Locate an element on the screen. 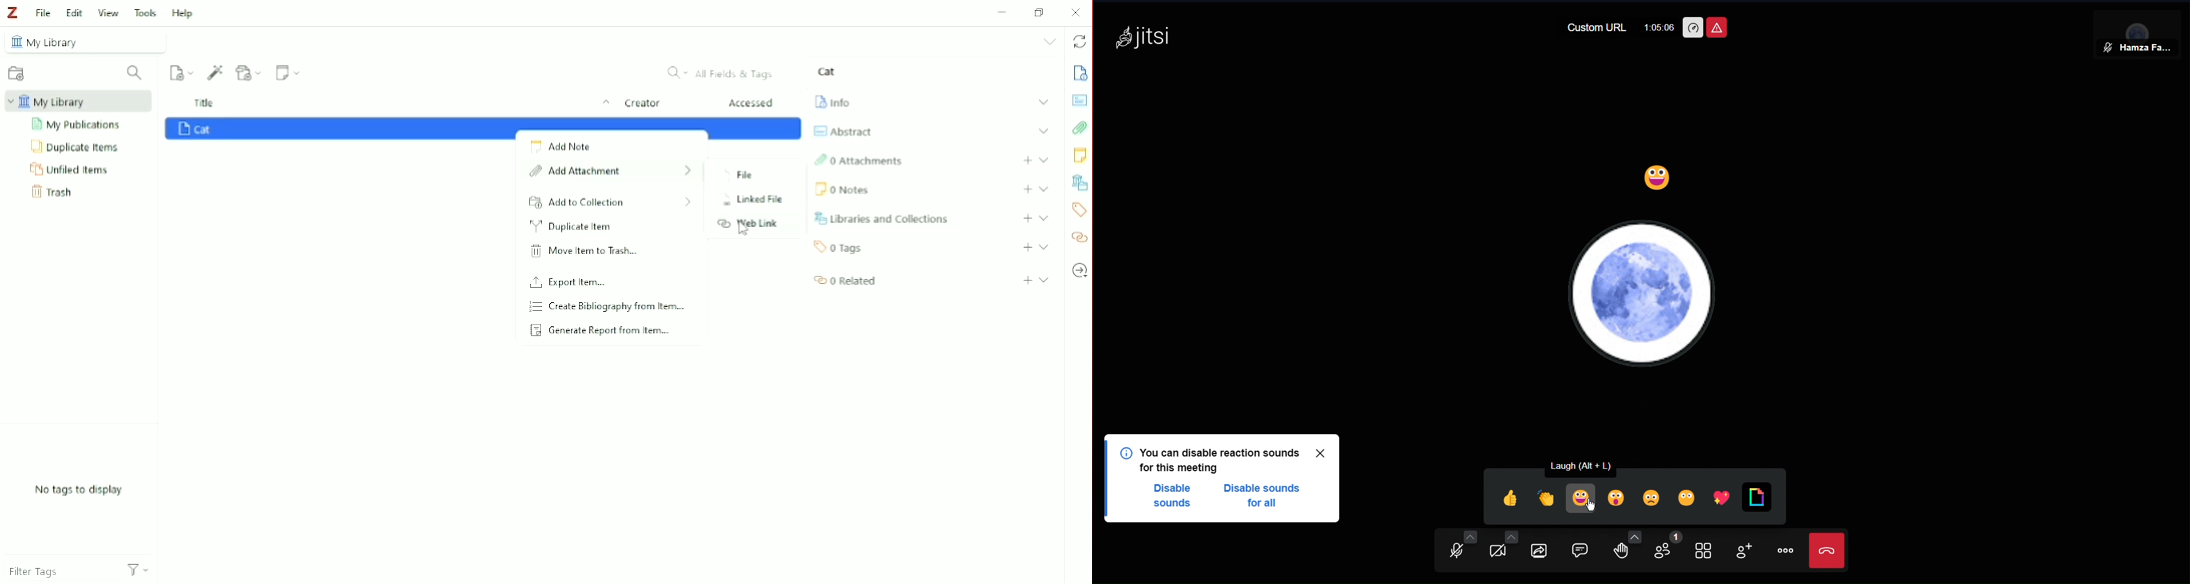 This screenshot has width=2212, height=588. New Note is located at coordinates (289, 72).